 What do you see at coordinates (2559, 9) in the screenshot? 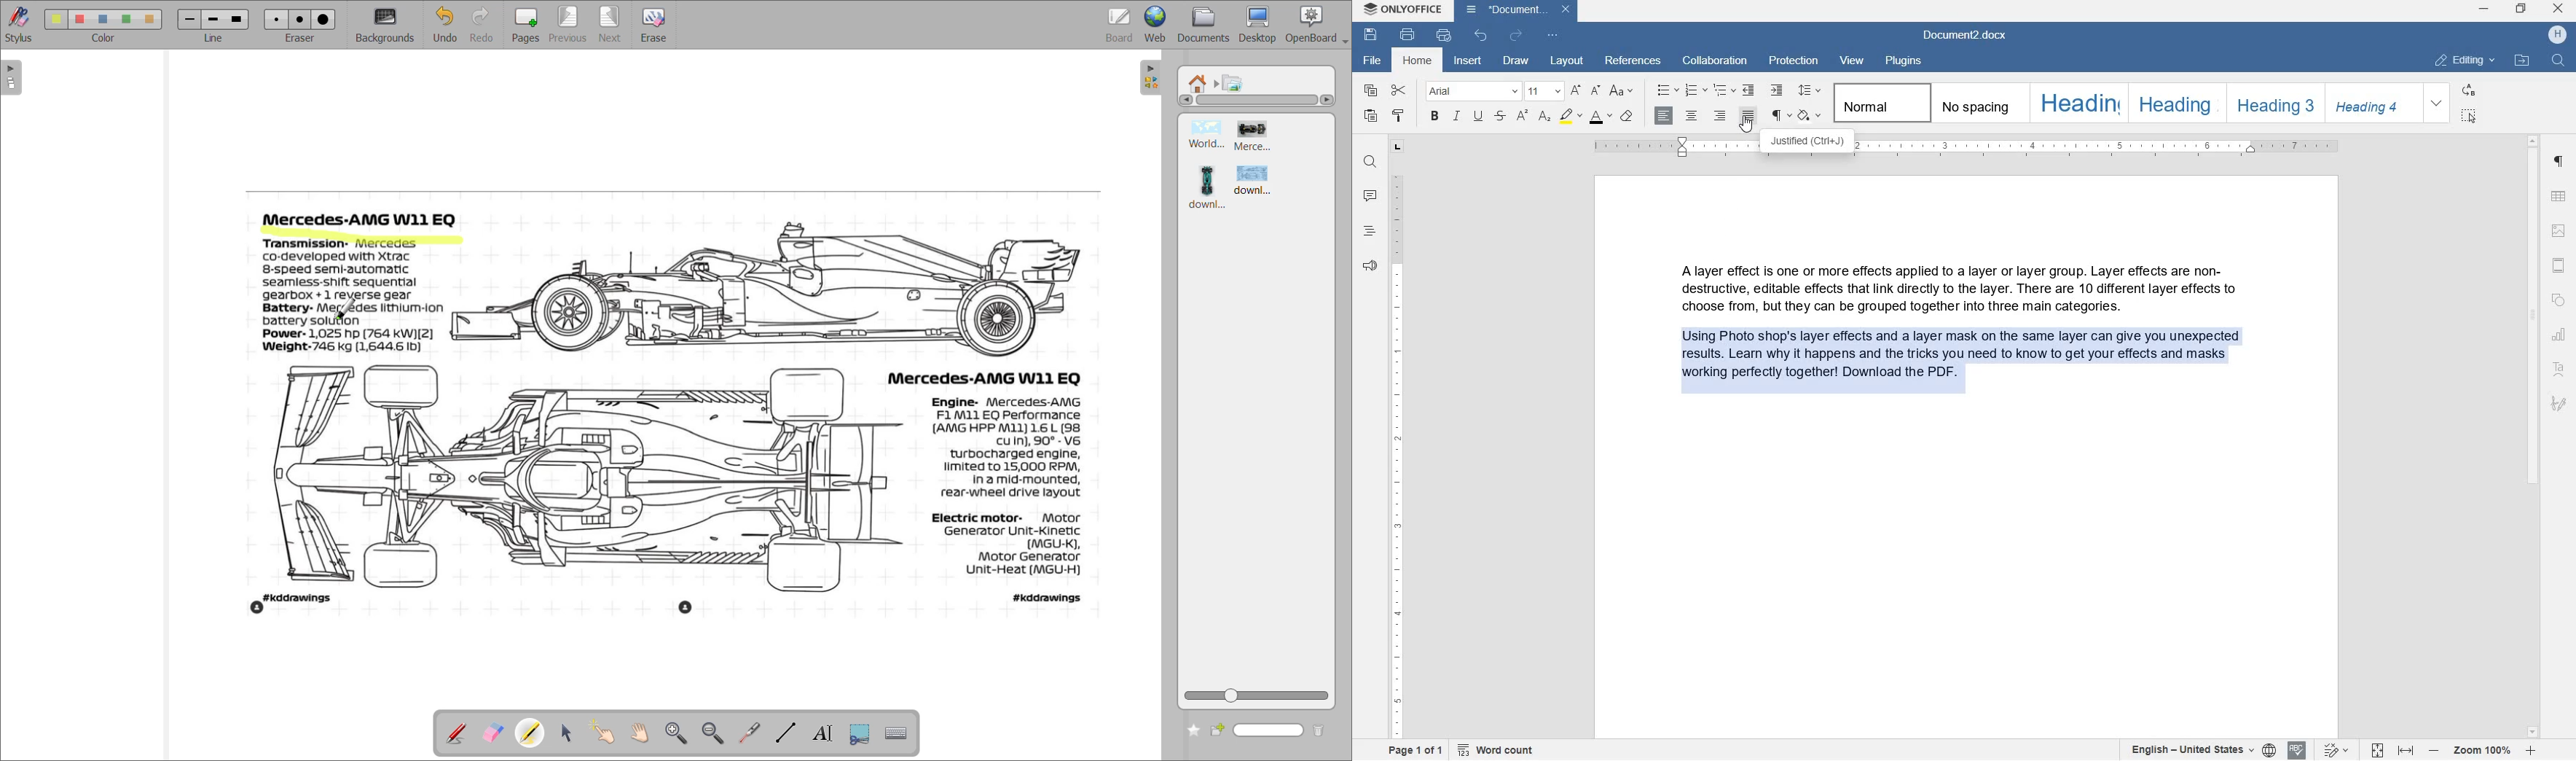
I see `close` at bounding box center [2559, 9].